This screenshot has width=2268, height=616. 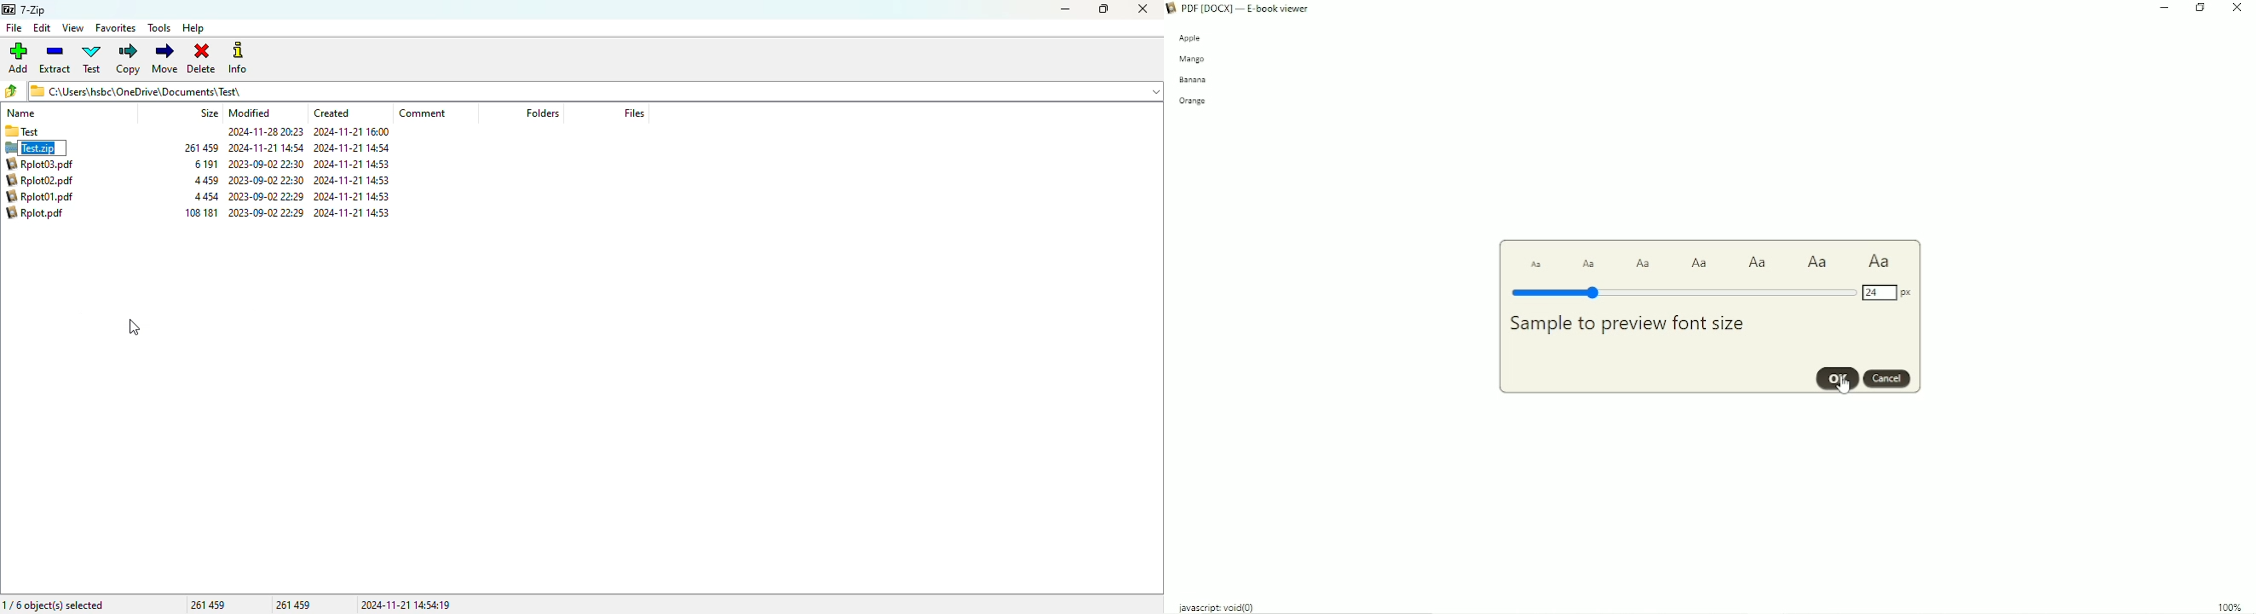 What do you see at coordinates (1818, 262) in the screenshot?
I see `Text size` at bounding box center [1818, 262].